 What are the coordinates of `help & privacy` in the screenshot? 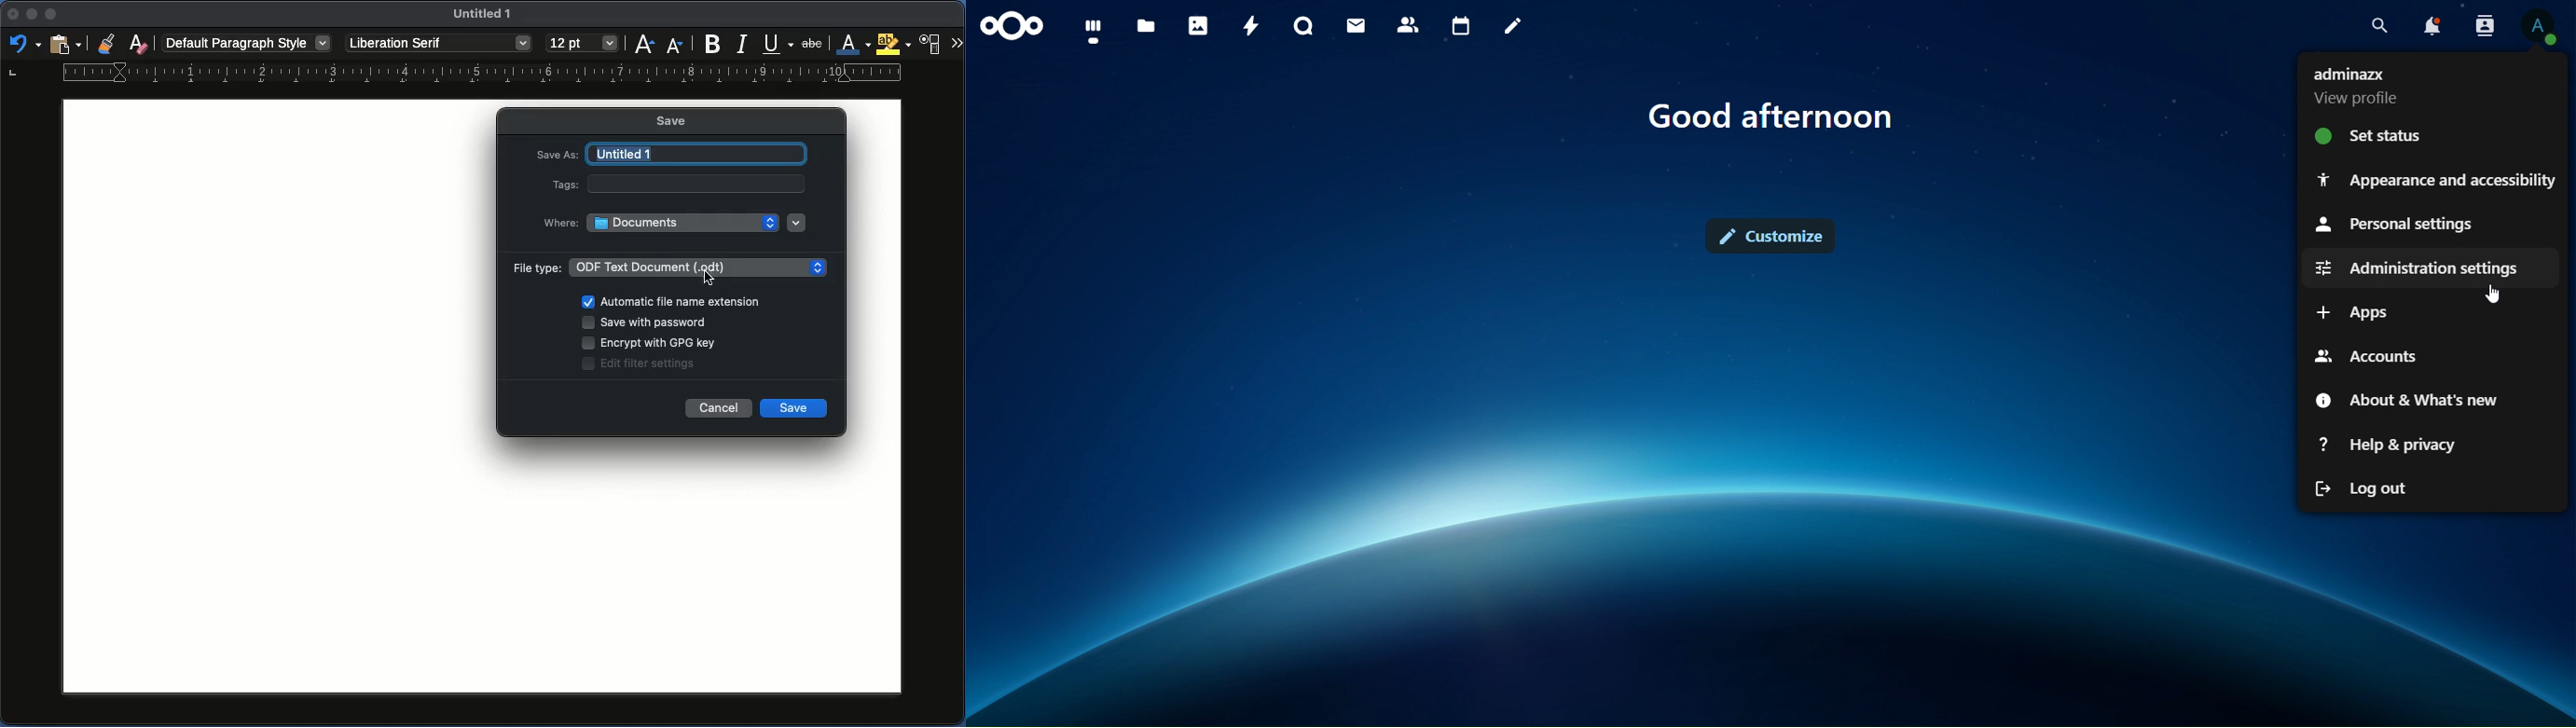 It's located at (2388, 445).